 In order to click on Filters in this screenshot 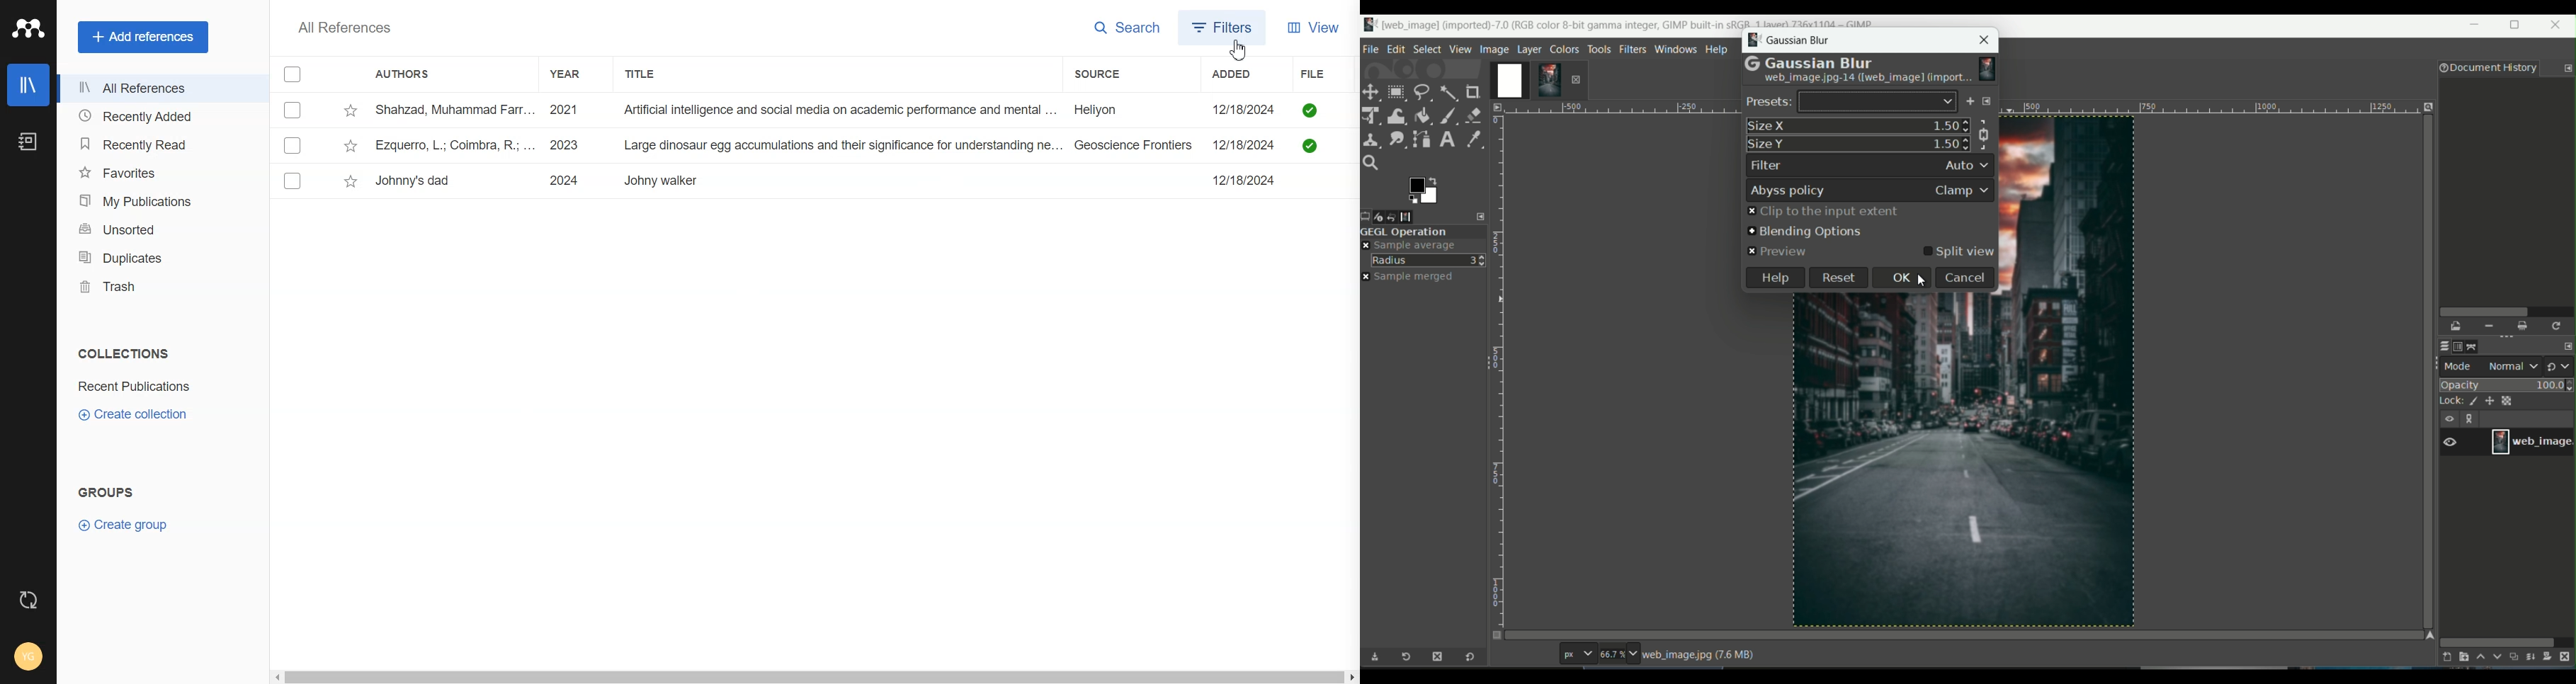, I will do `click(1223, 27)`.